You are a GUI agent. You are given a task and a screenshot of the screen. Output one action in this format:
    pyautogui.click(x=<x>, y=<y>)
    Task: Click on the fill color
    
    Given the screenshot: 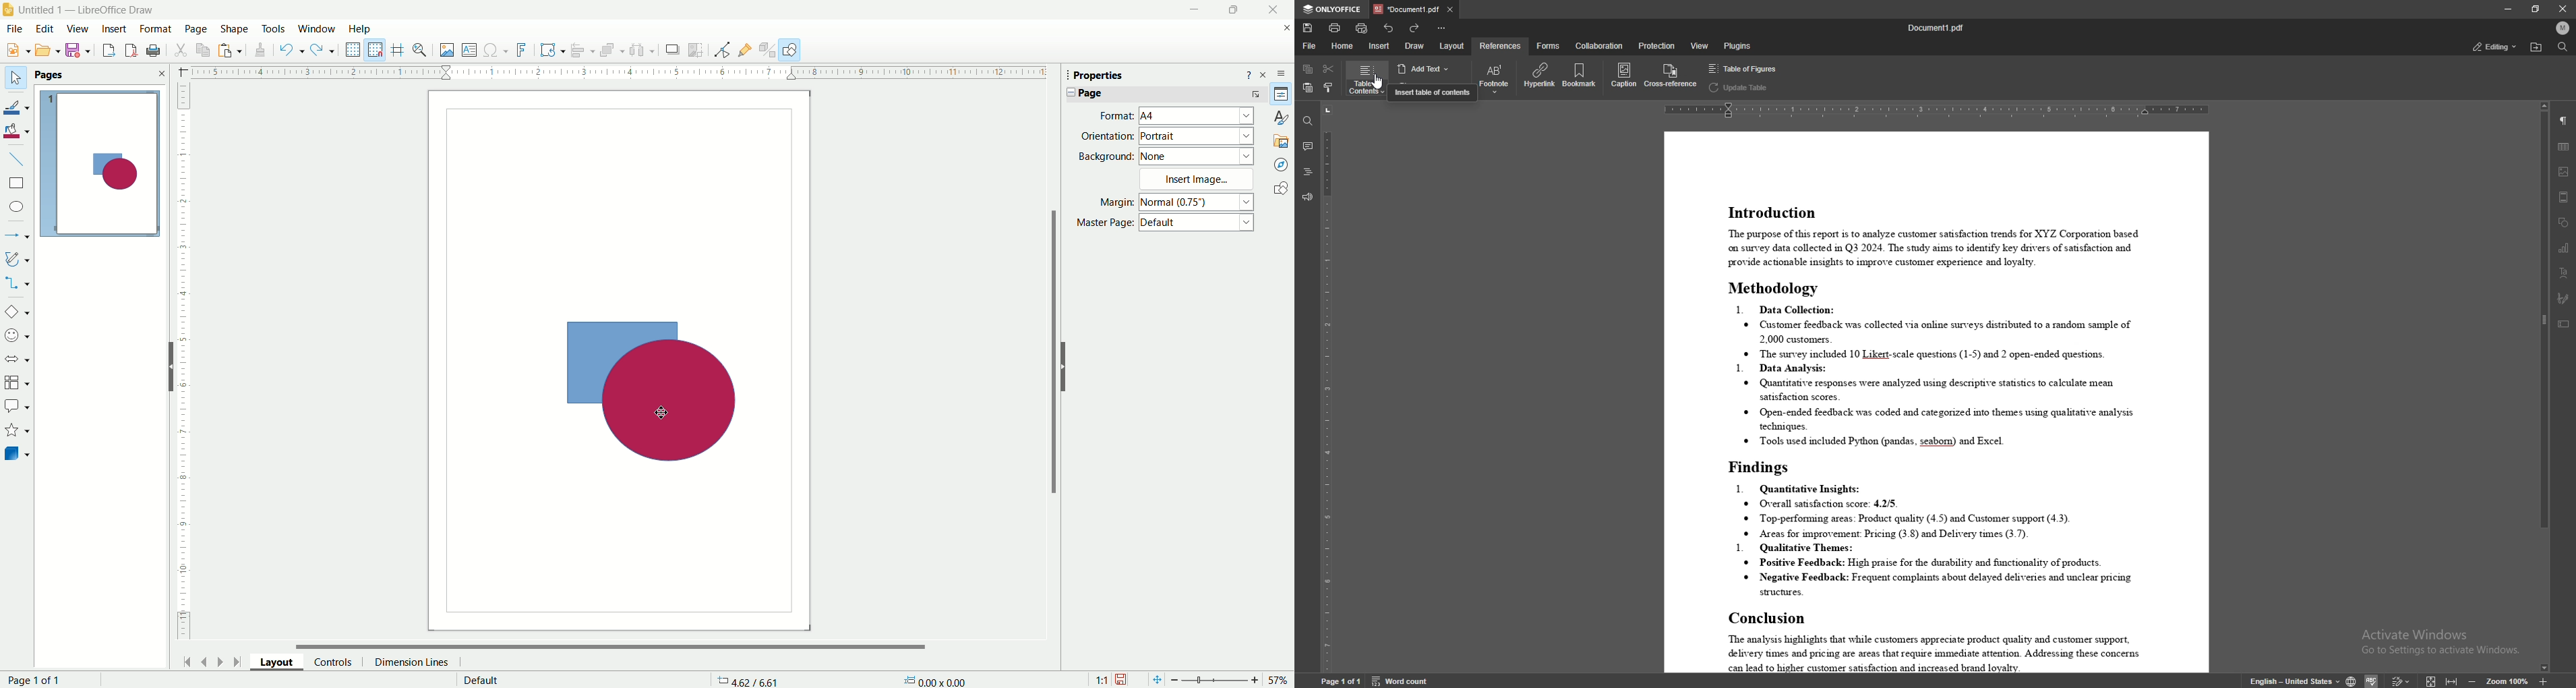 What is the action you would take?
    pyautogui.click(x=19, y=130)
    